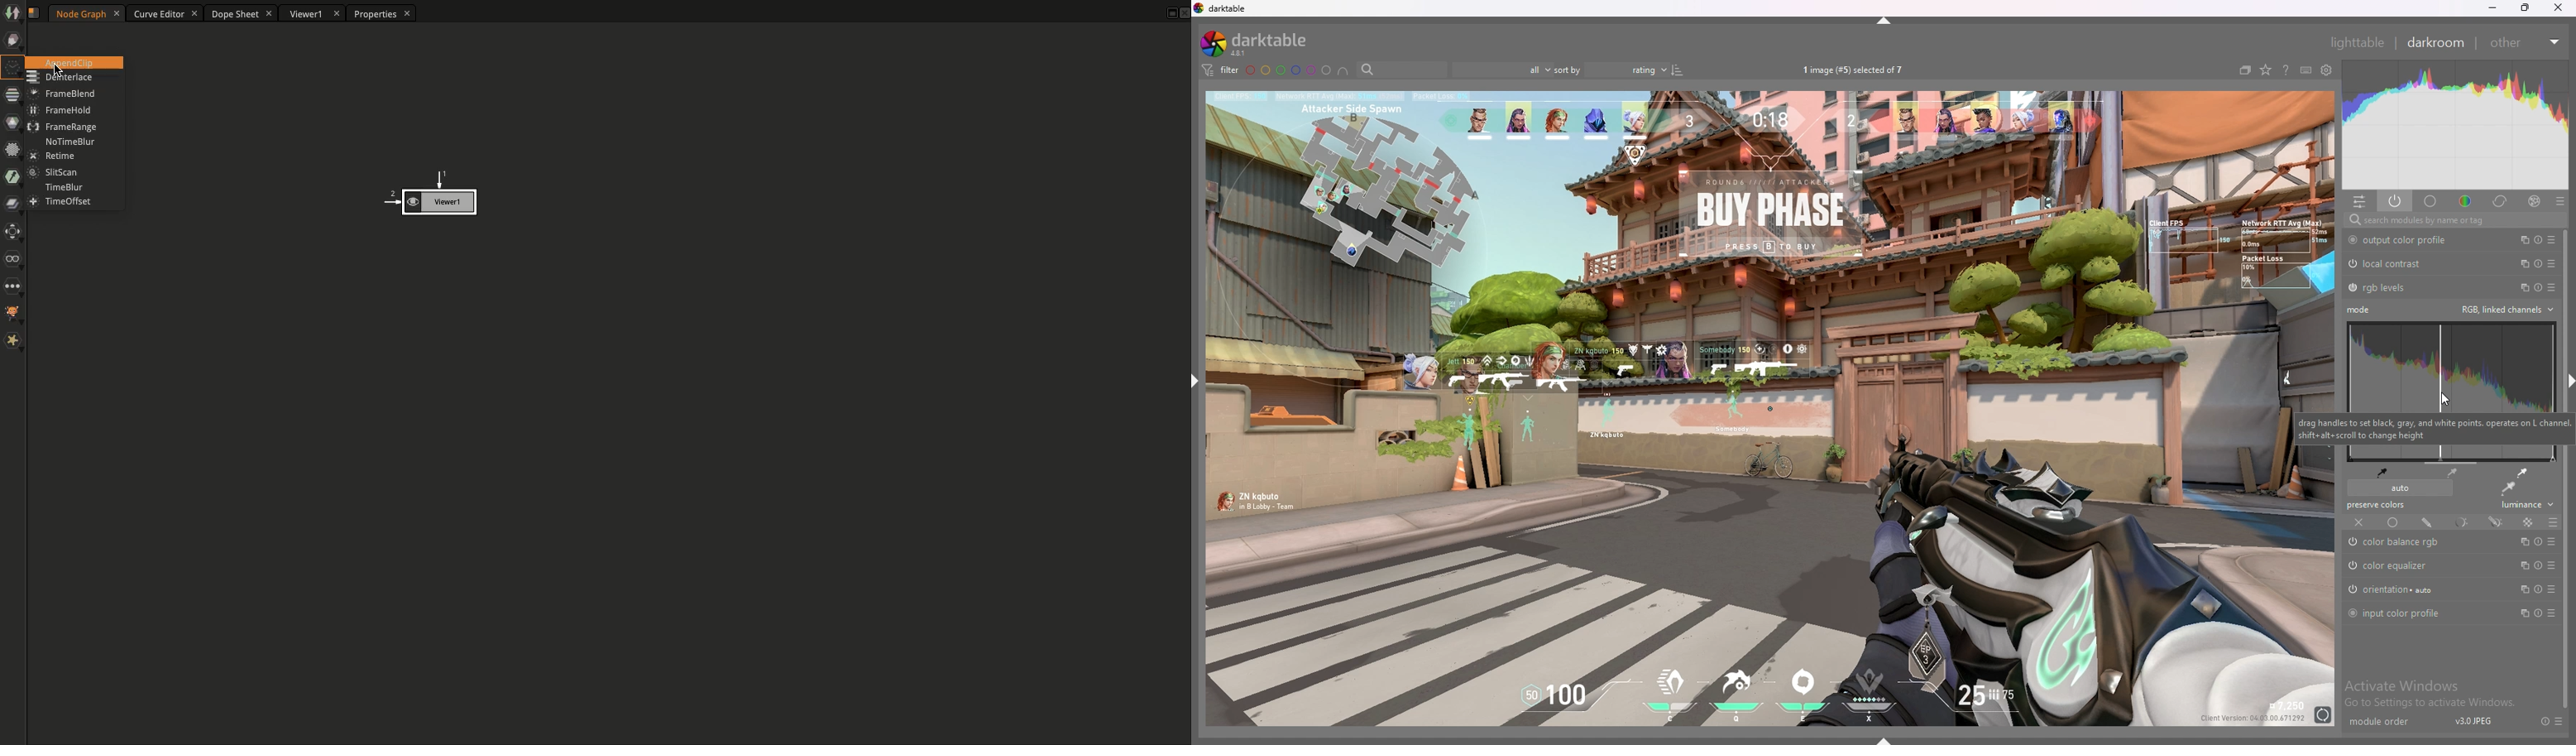 The height and width of the screenshot is (756, 2576). What do you see at coordinates (2454, 124) in the screenshot?
I see `heat map` at bounding box center [2454, 124].